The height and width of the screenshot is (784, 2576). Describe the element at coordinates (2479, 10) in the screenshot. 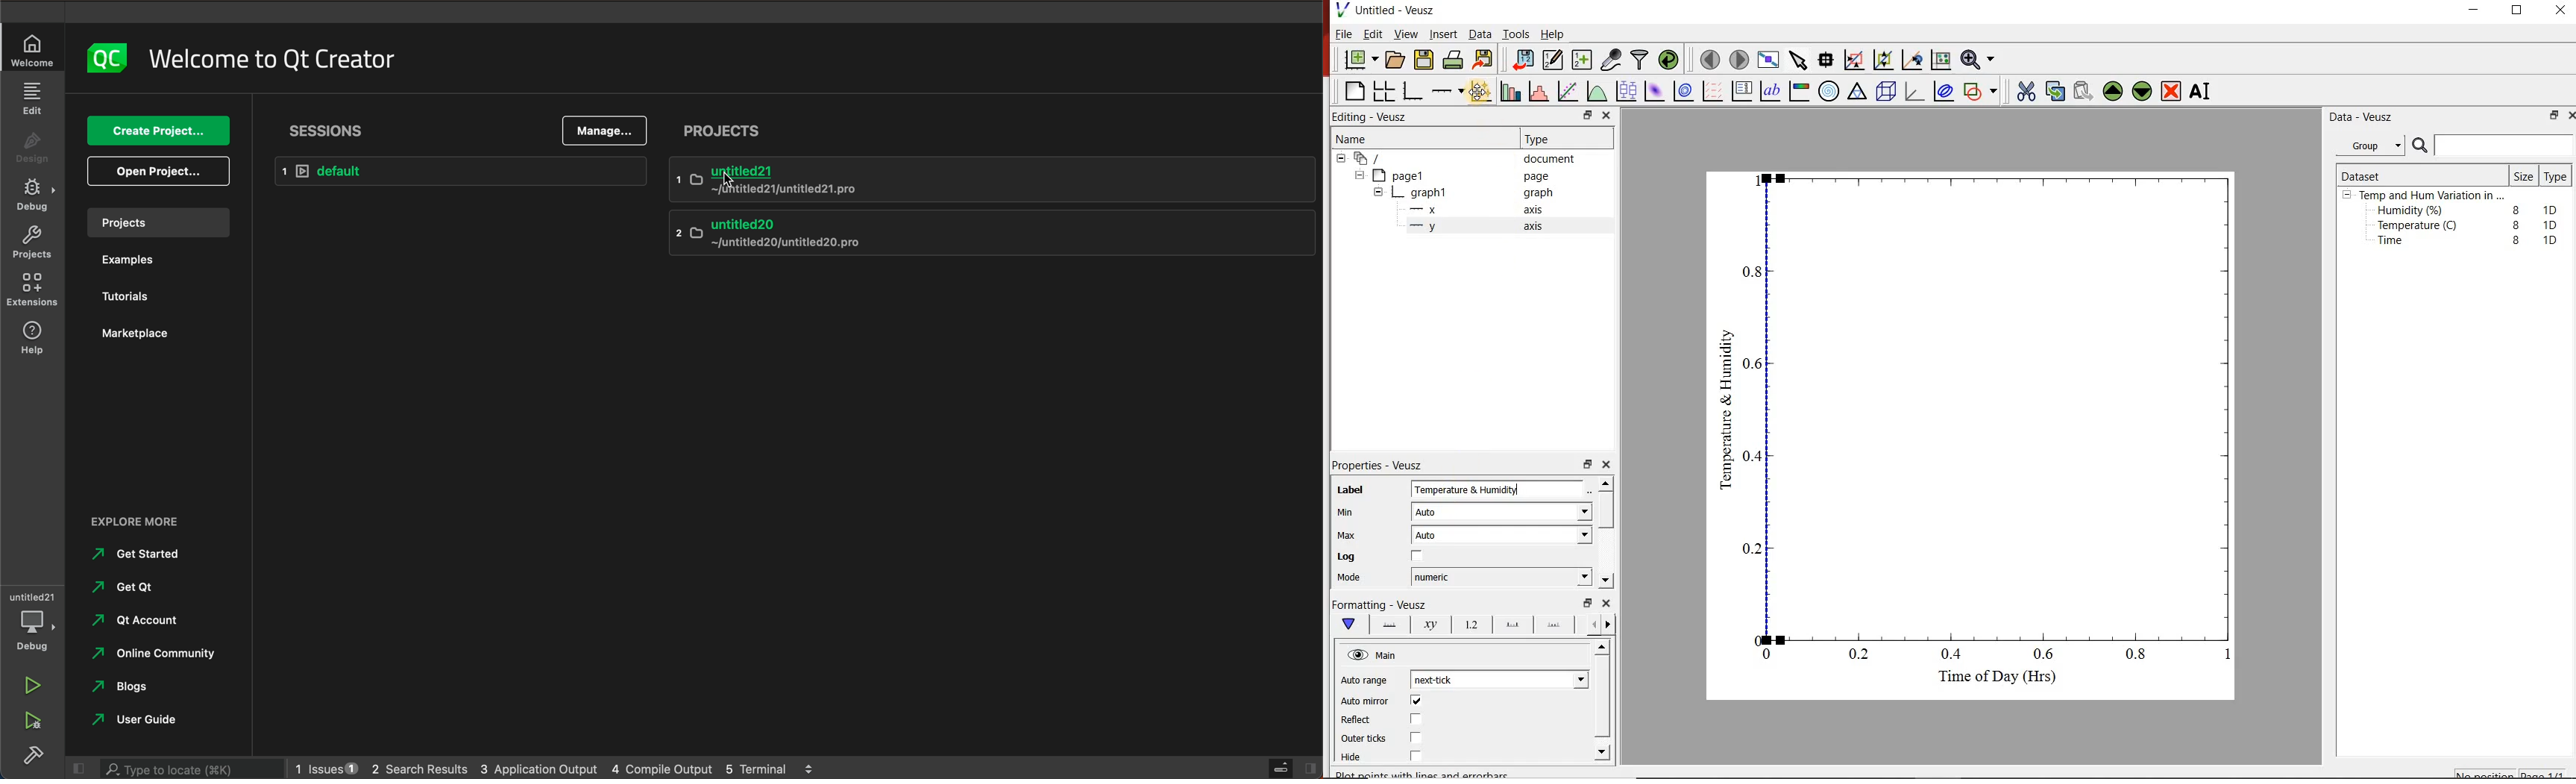

I see `minimize` at that location.